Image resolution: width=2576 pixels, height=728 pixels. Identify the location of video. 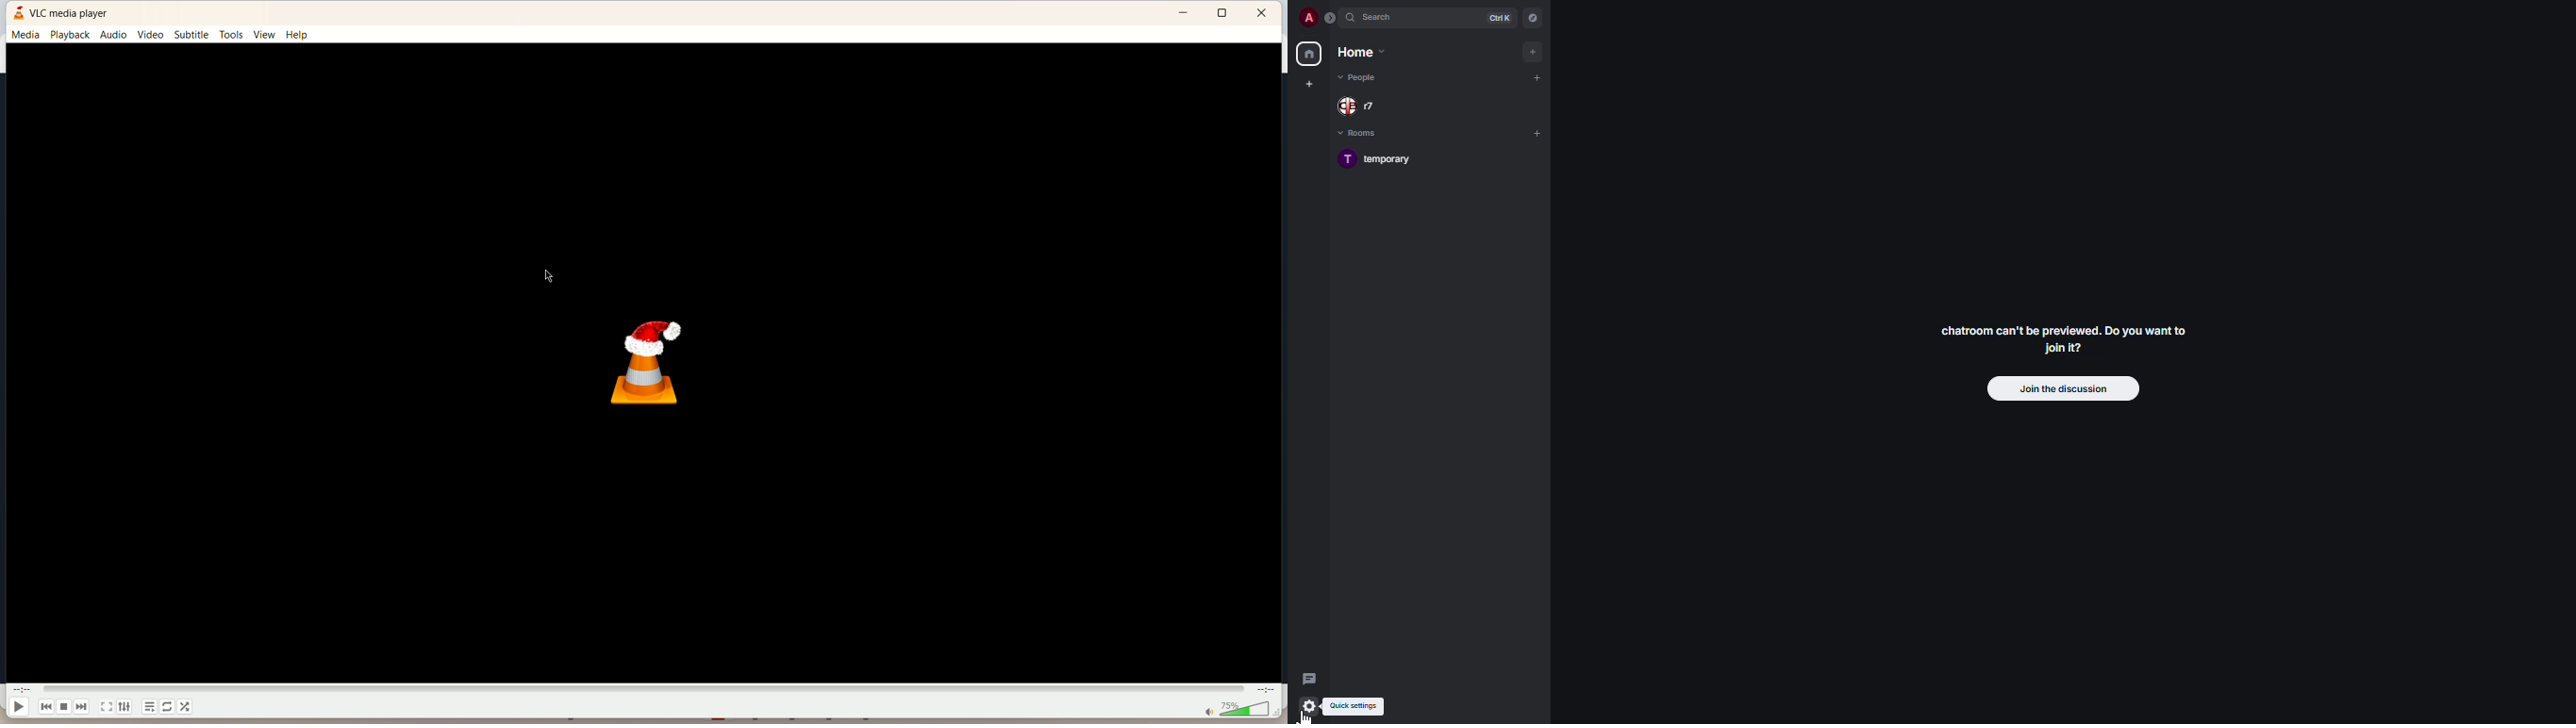
(151, 35).